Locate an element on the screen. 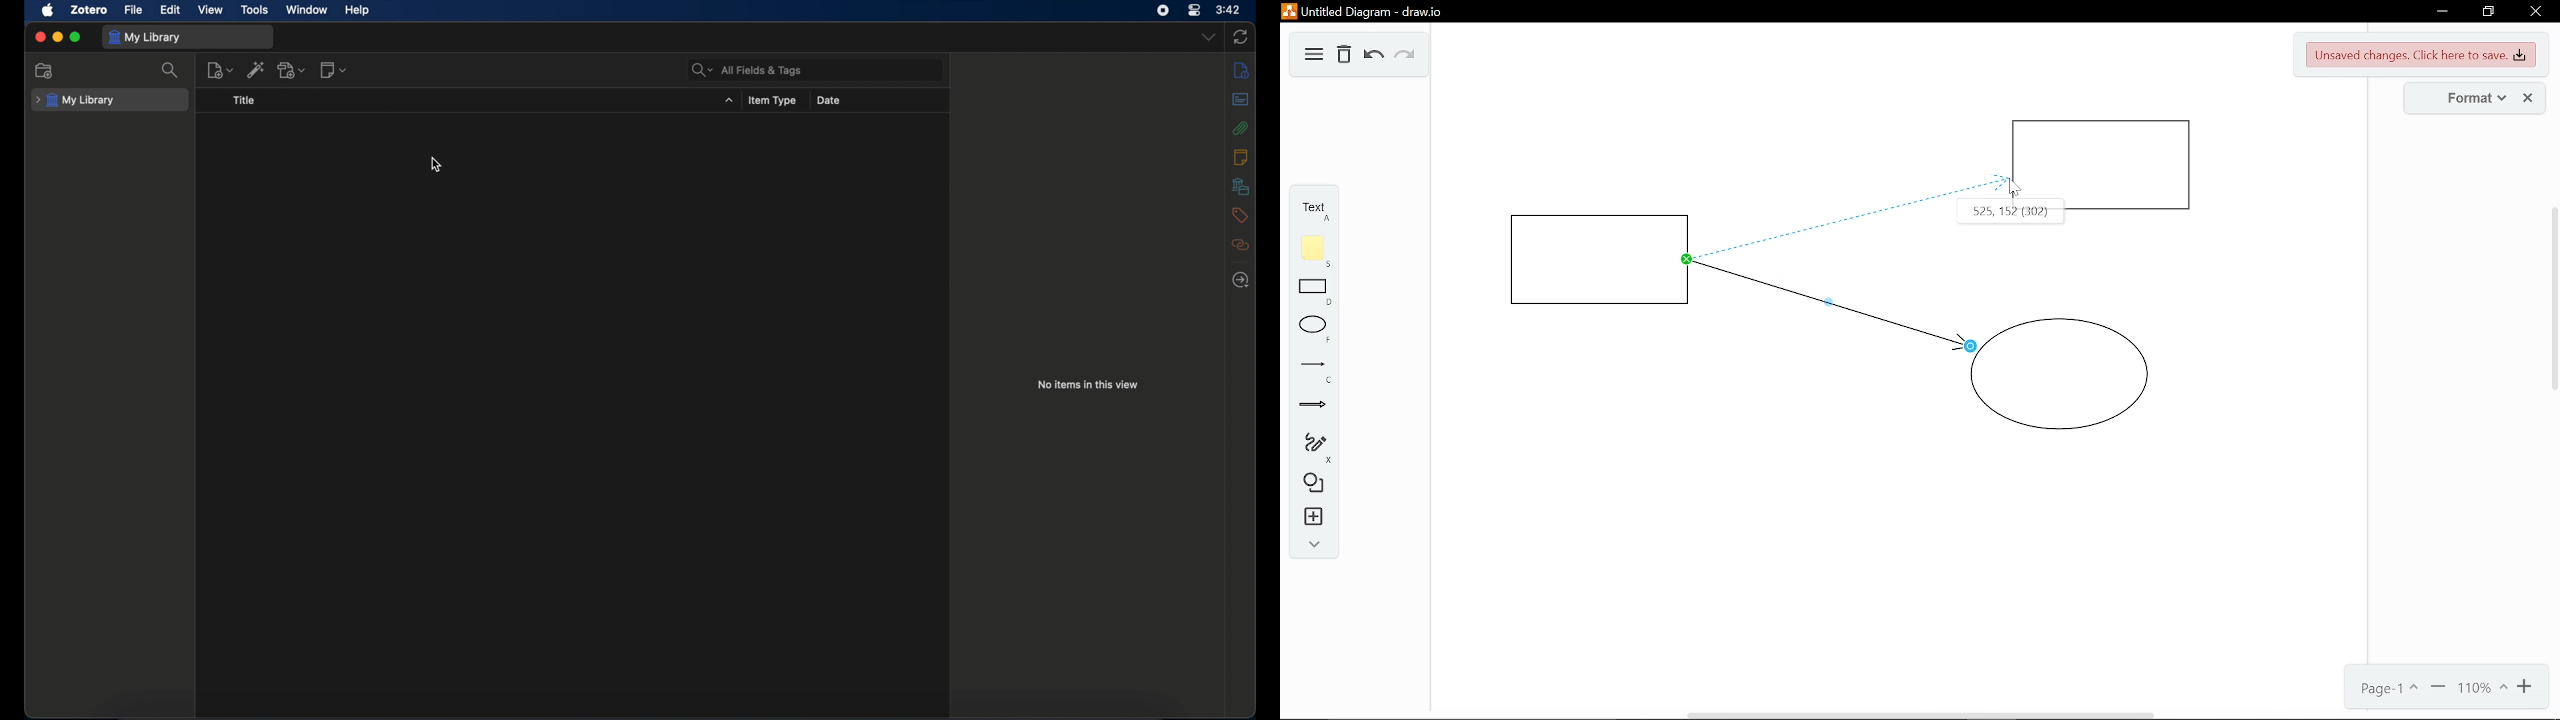 This screenshot has width=2576, height=728. time is located at coordinates (1229, 10).